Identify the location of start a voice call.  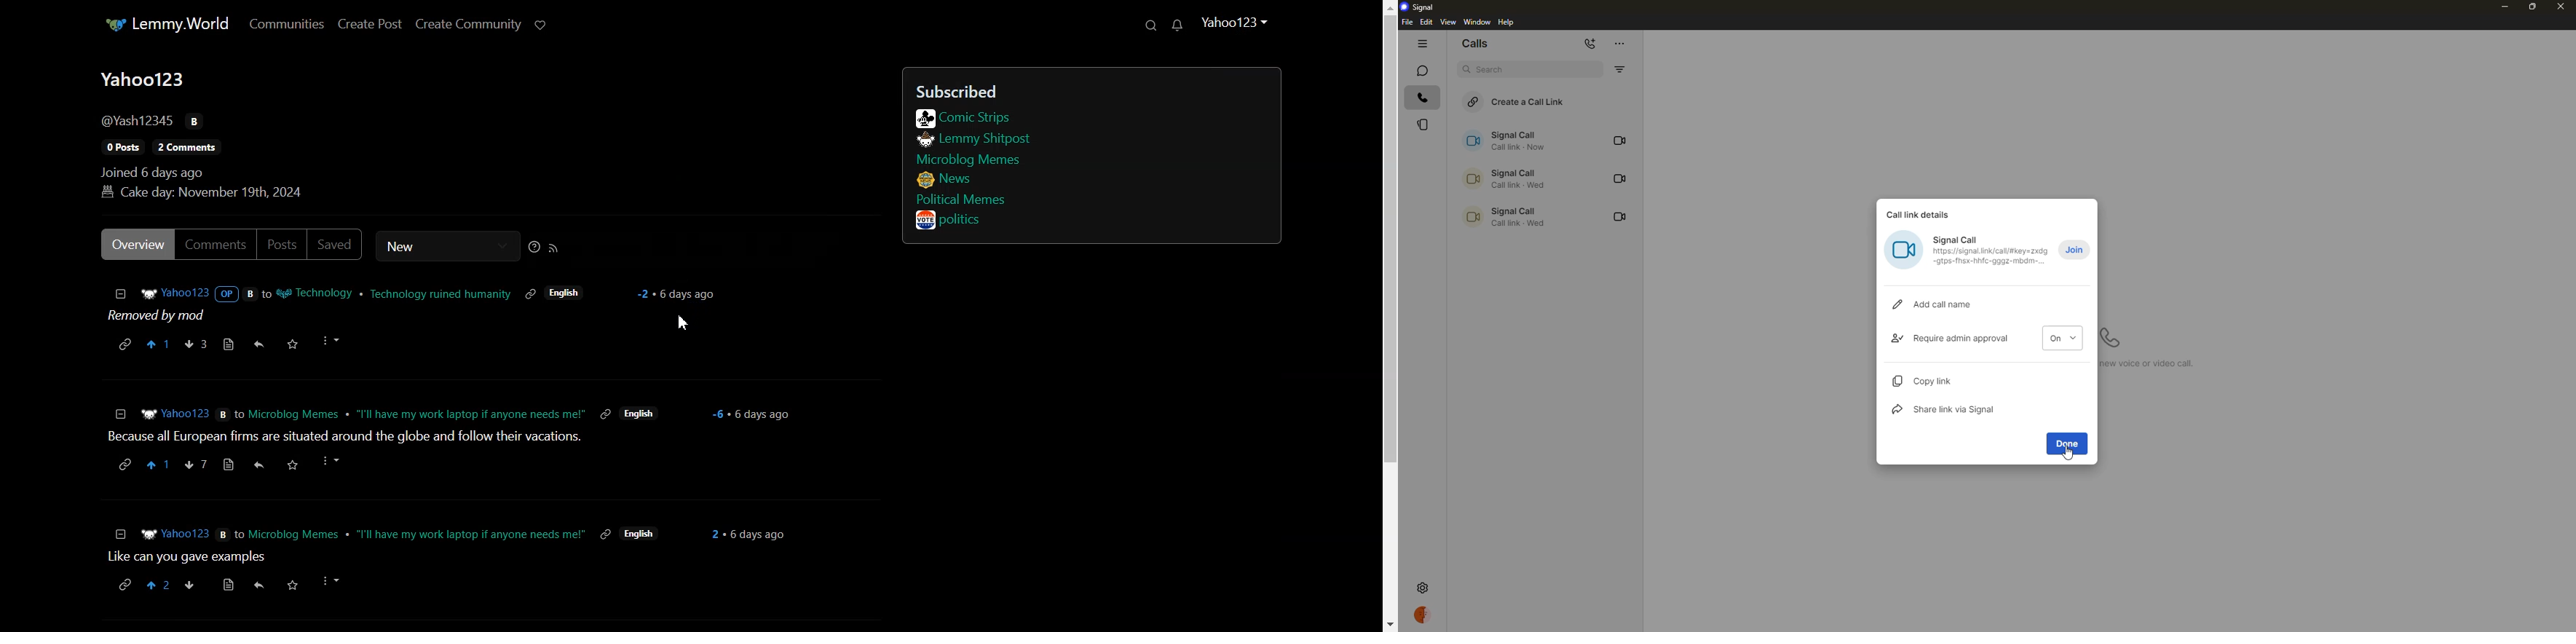
(2110, 337).